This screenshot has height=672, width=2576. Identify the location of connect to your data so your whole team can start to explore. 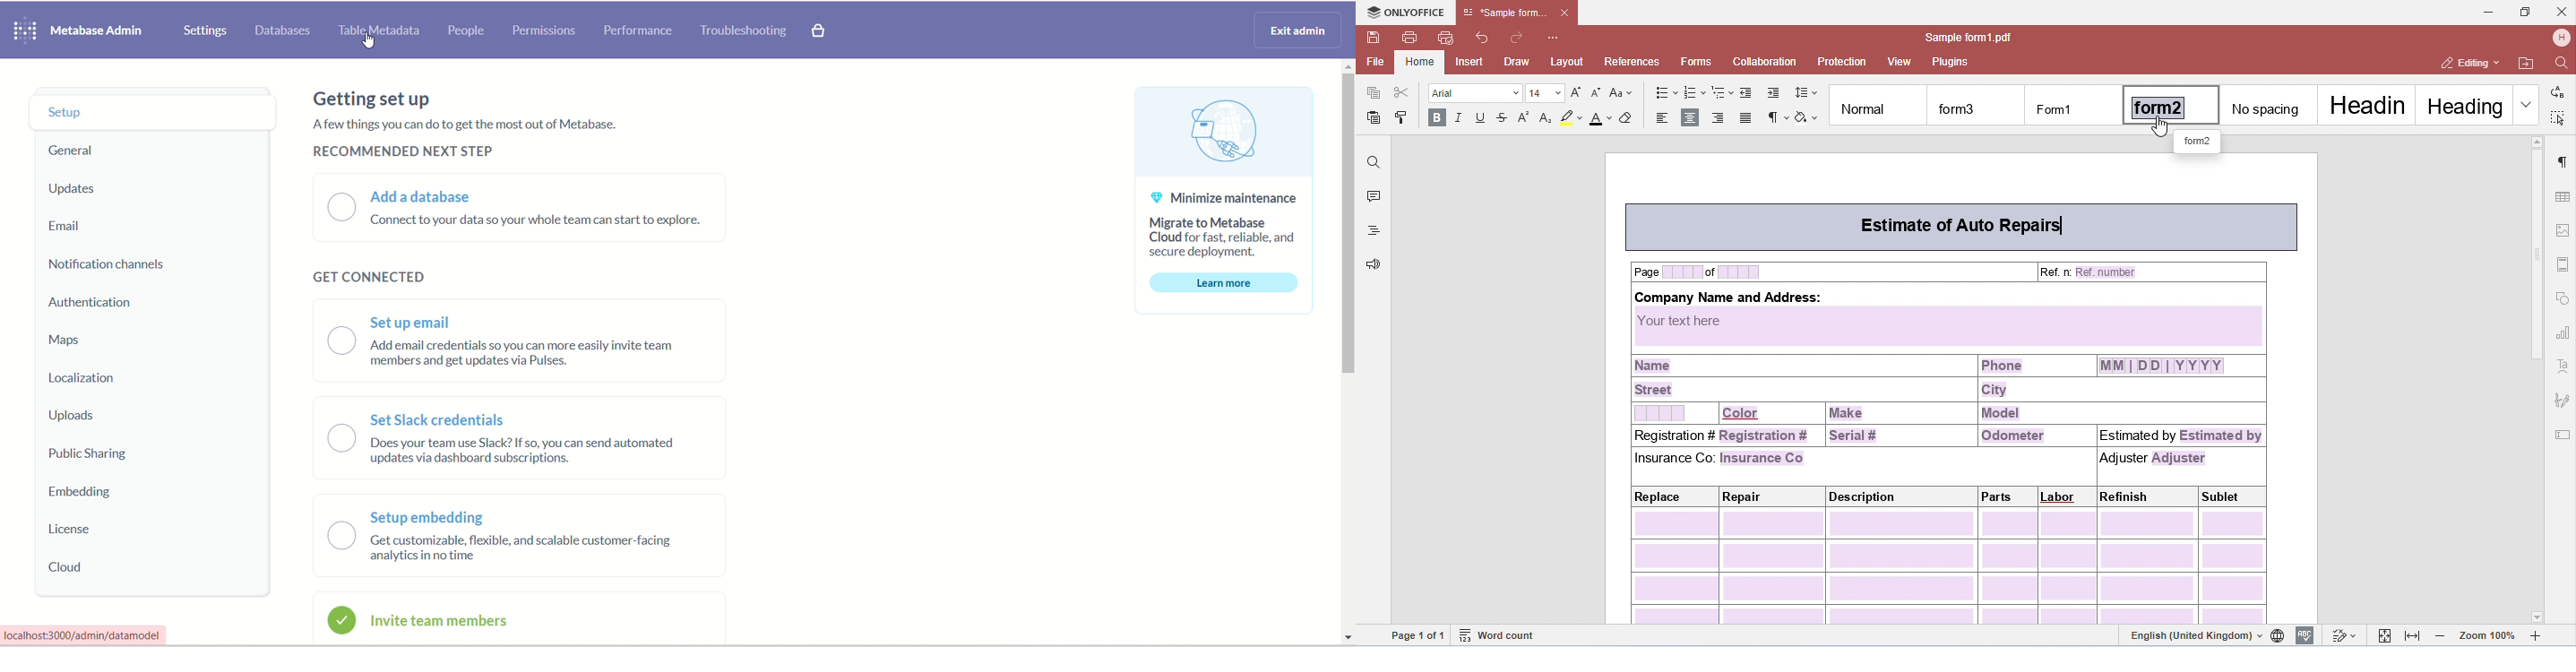
(543, 221).